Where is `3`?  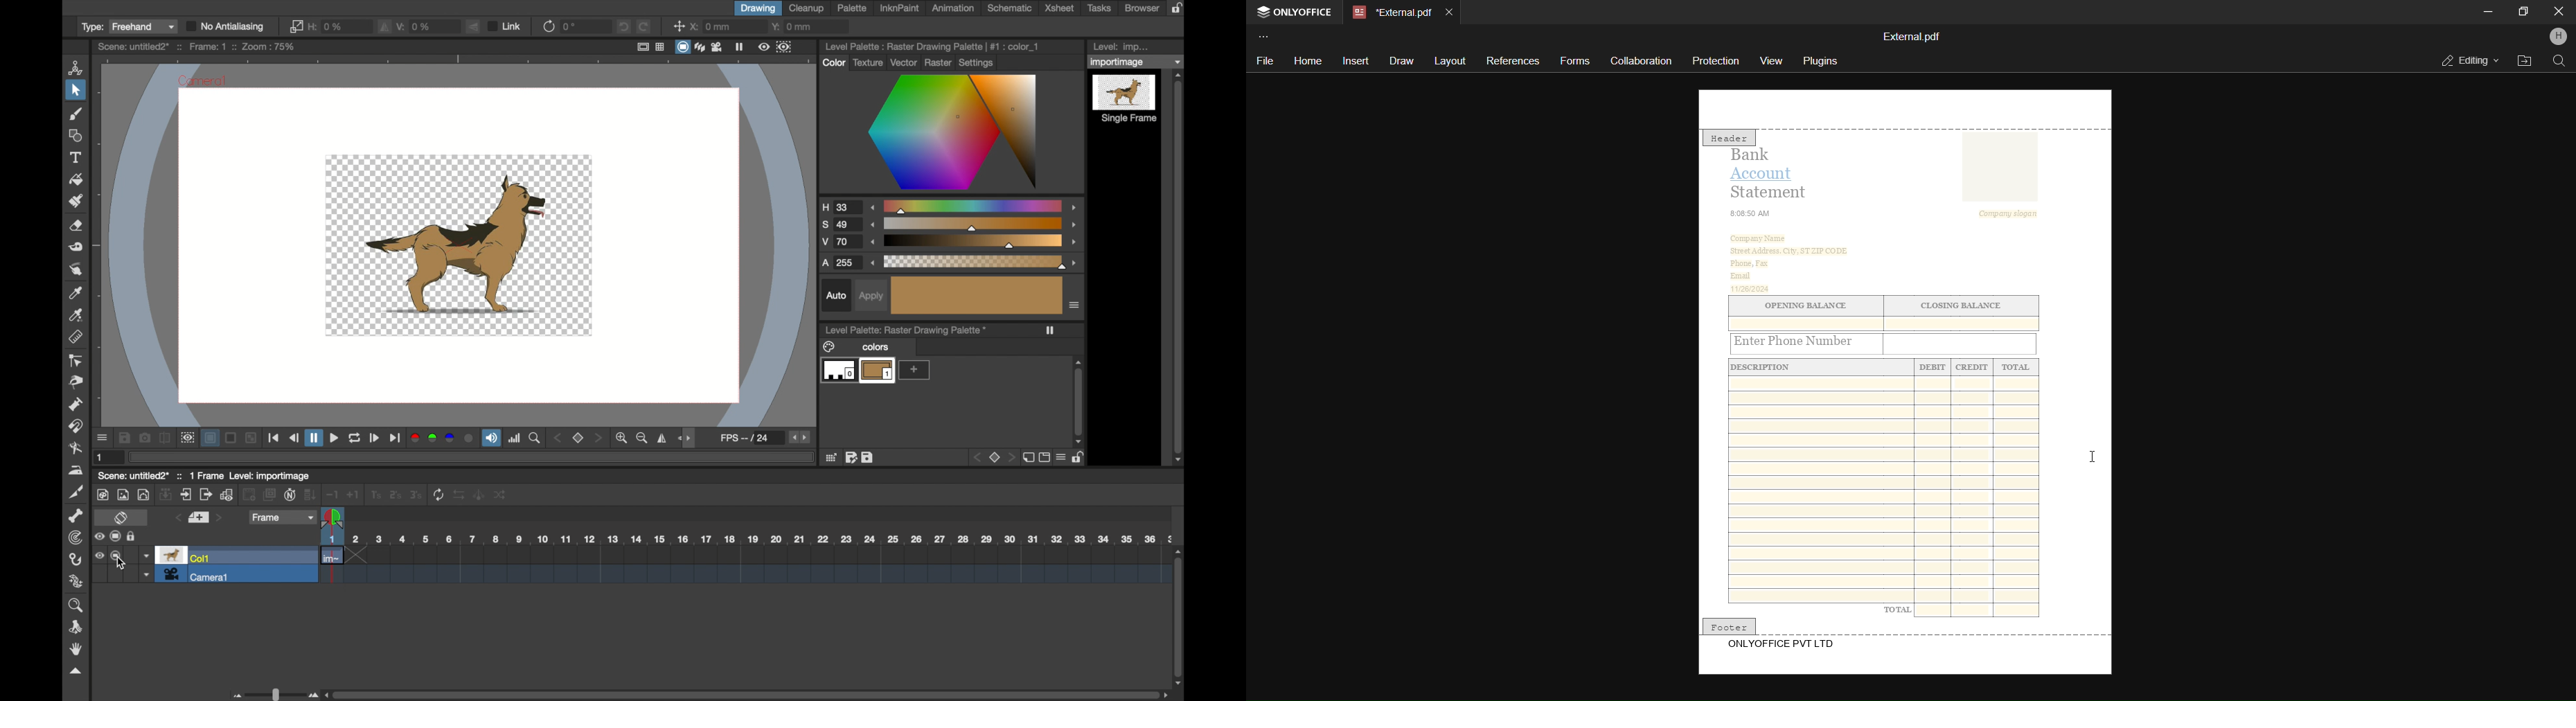
3 is located at coordinates (415, 494).